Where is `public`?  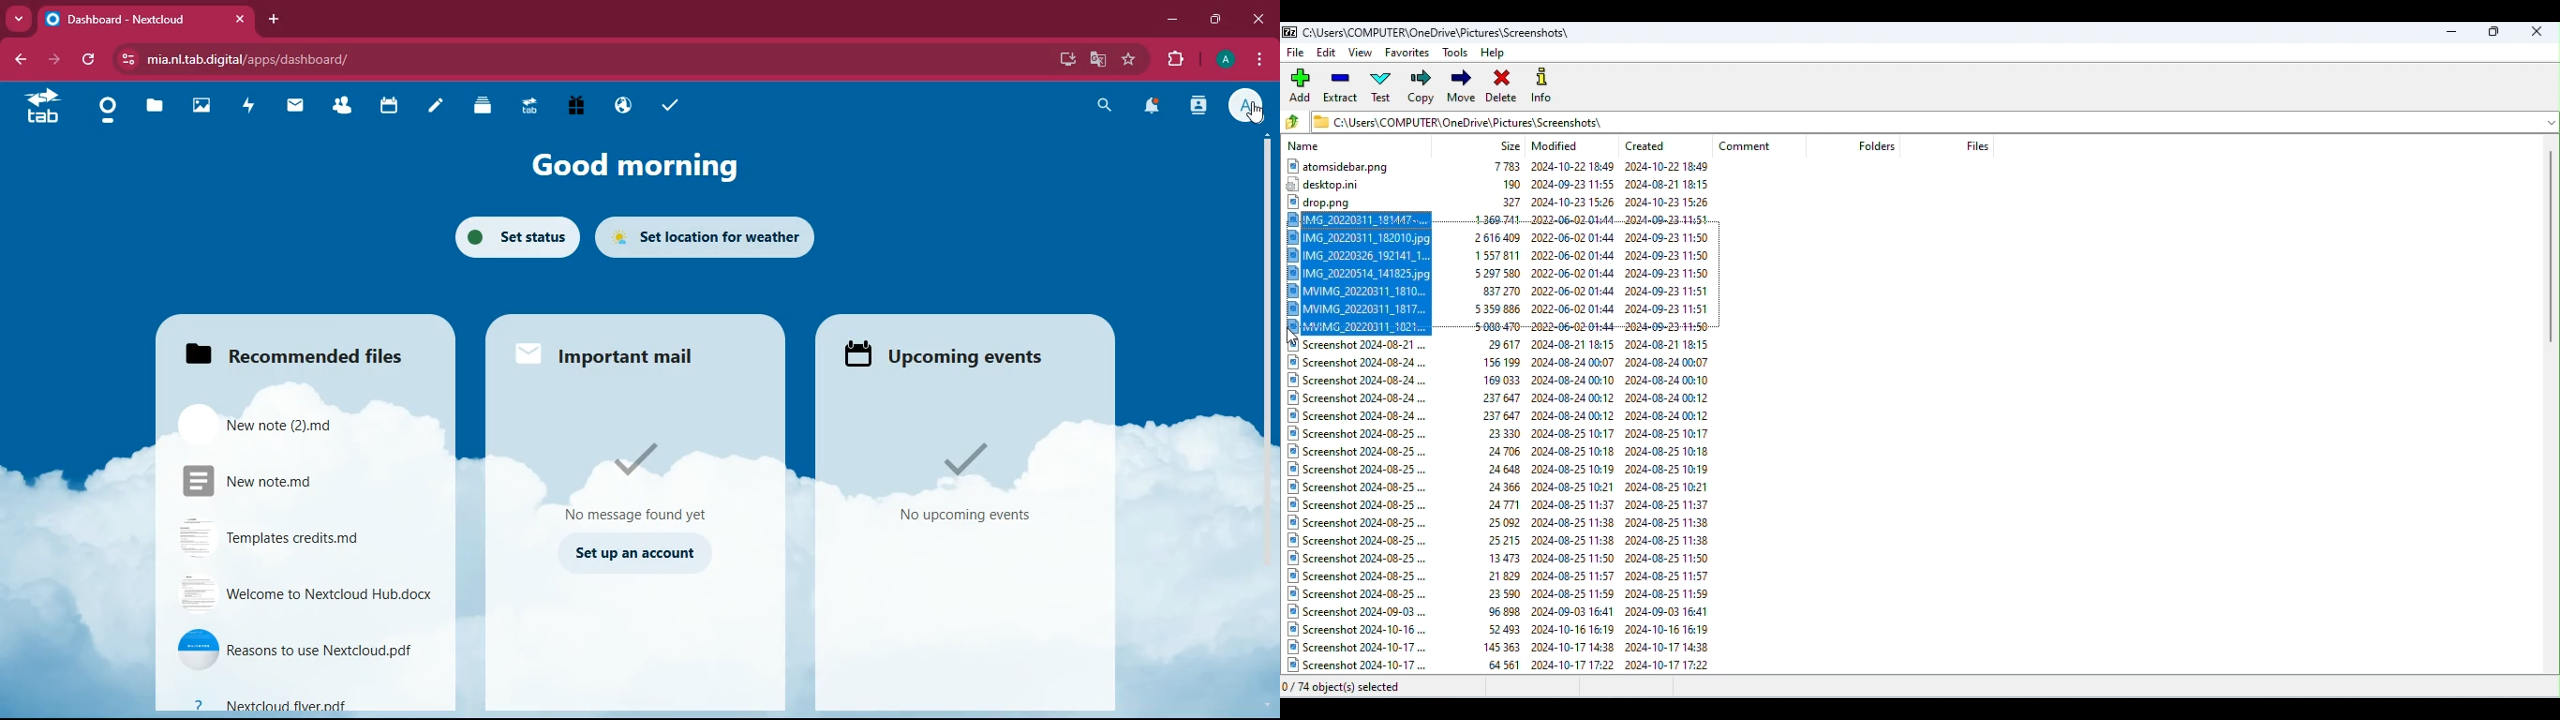 public is located at coordinates (620, 105).